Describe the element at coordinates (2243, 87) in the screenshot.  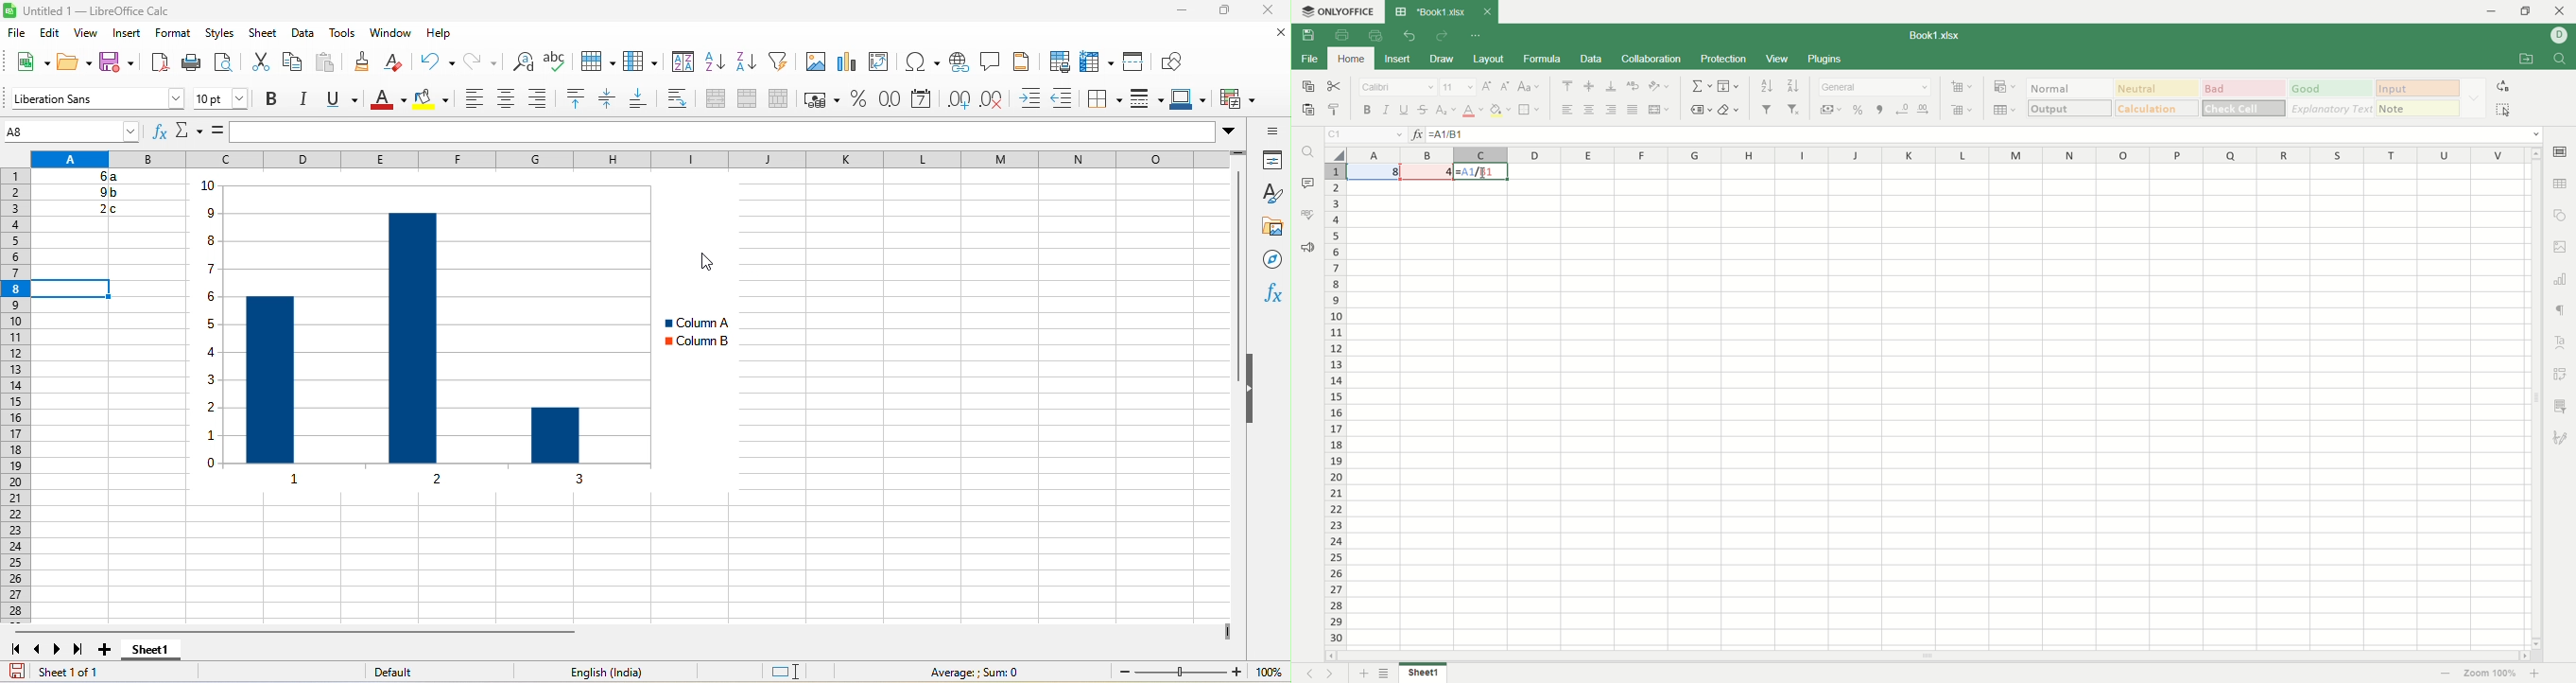
I see `bad` at that location.